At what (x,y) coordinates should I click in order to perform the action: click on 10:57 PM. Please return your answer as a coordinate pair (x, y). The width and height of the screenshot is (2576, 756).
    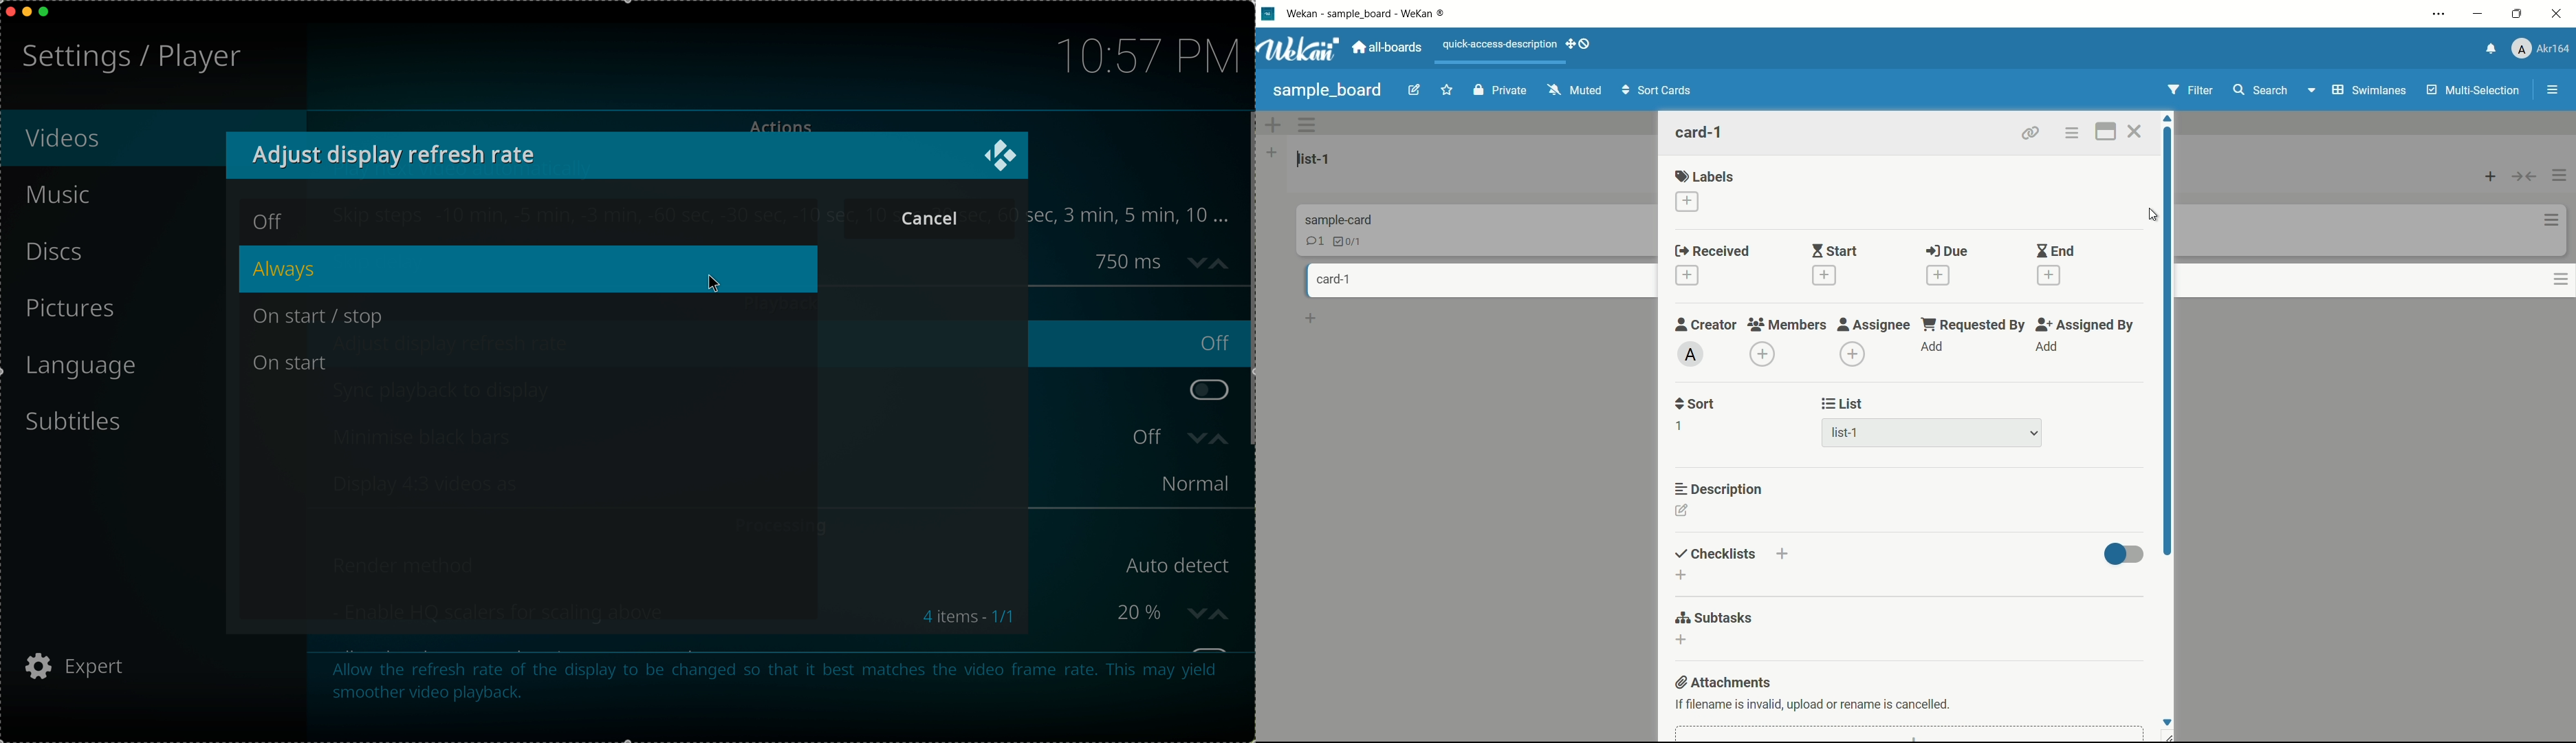
    Looking at the image, I should click on (1136, 57).